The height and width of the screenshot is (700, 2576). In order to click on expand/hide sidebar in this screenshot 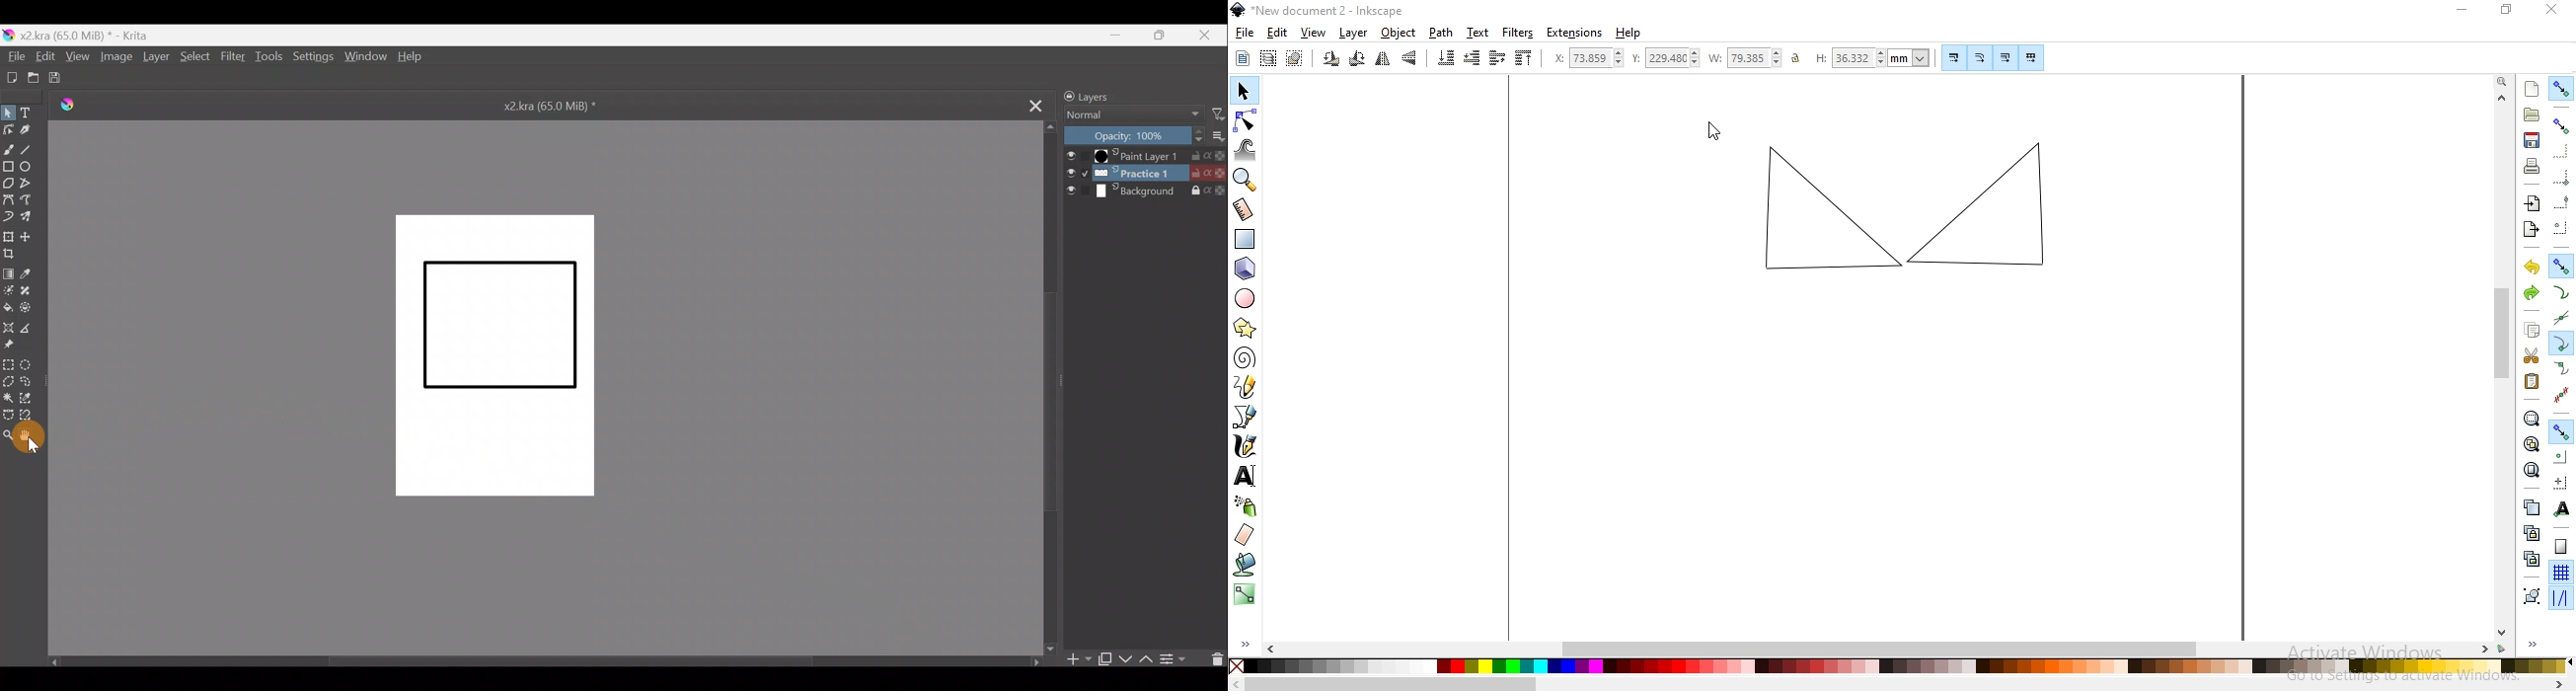, I will do `click(1251, 640)`.